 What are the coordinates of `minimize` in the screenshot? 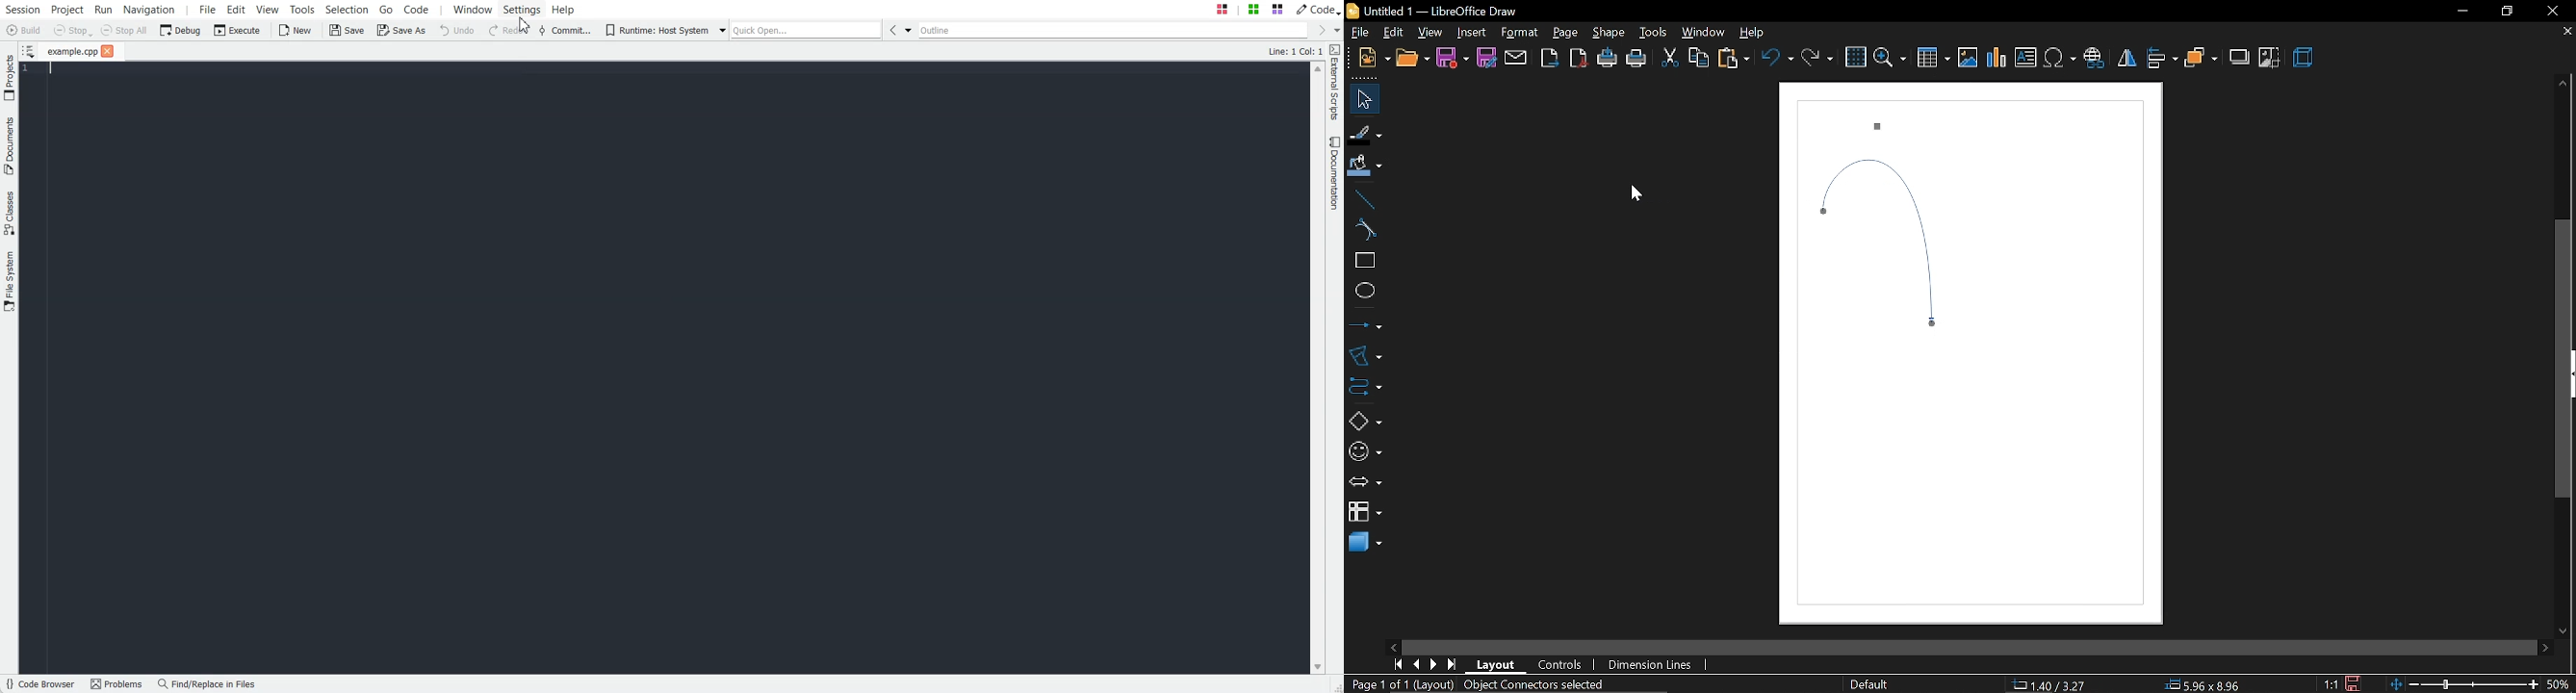 It's located at (2459, 12).